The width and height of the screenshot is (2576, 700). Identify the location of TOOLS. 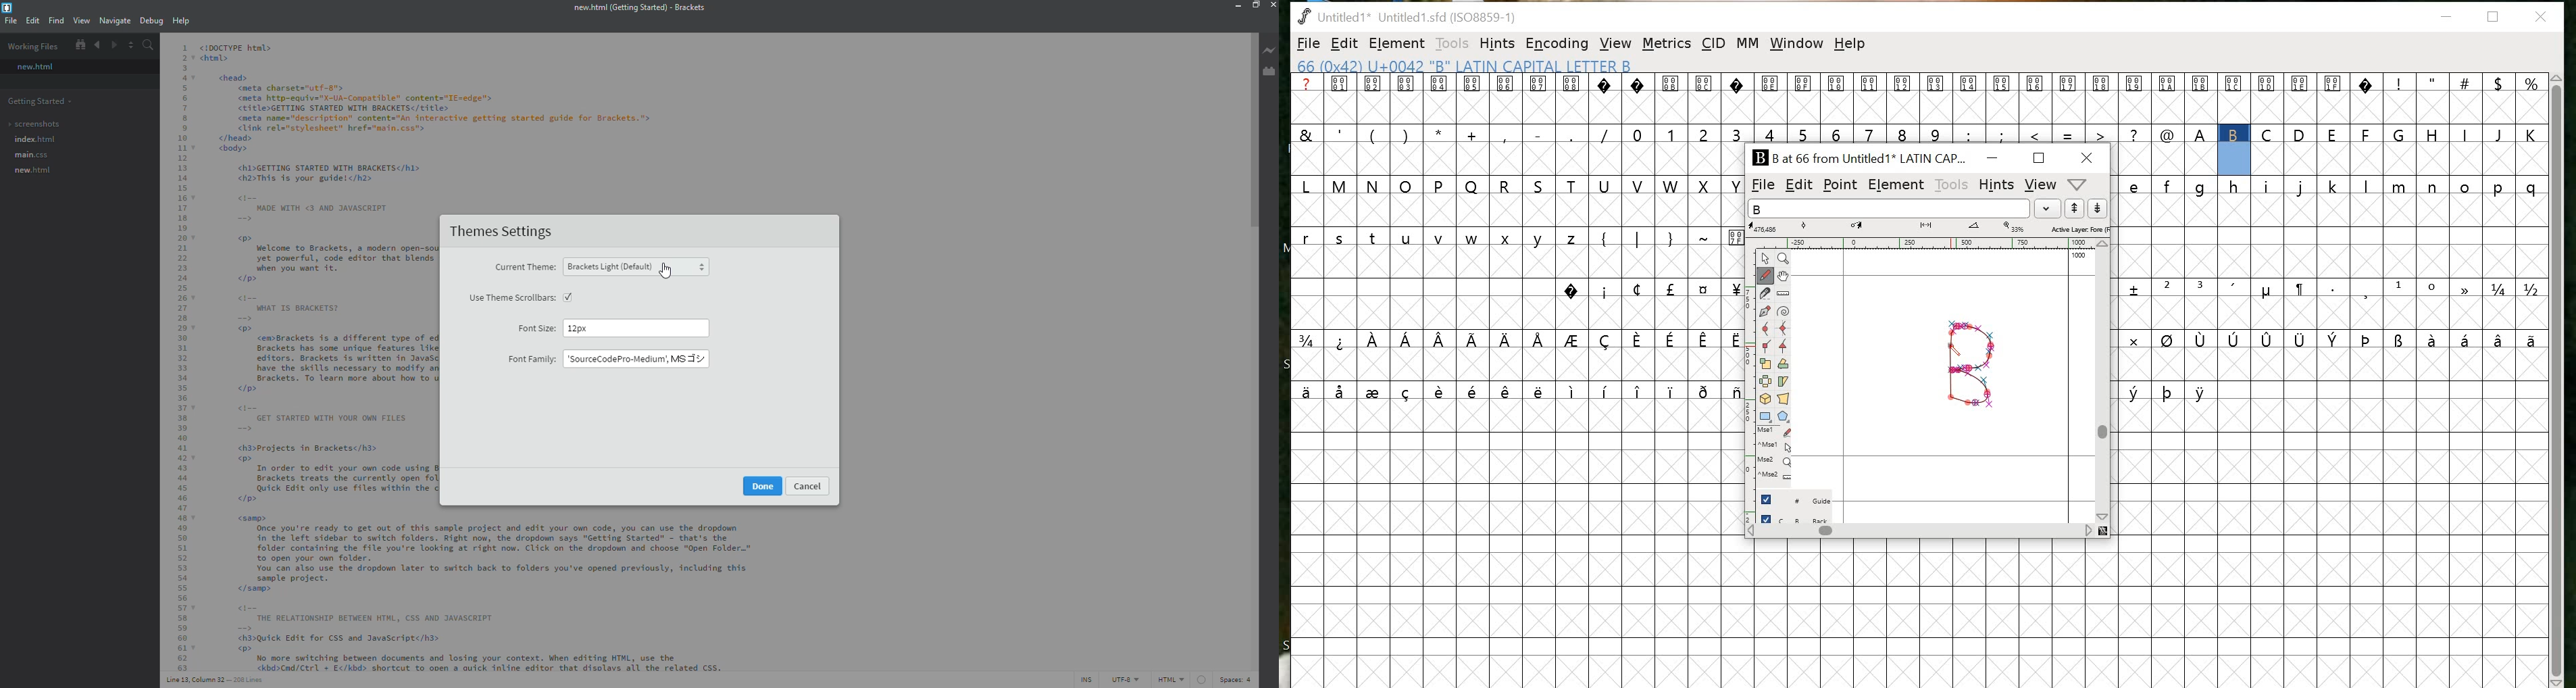
(1450, 45).